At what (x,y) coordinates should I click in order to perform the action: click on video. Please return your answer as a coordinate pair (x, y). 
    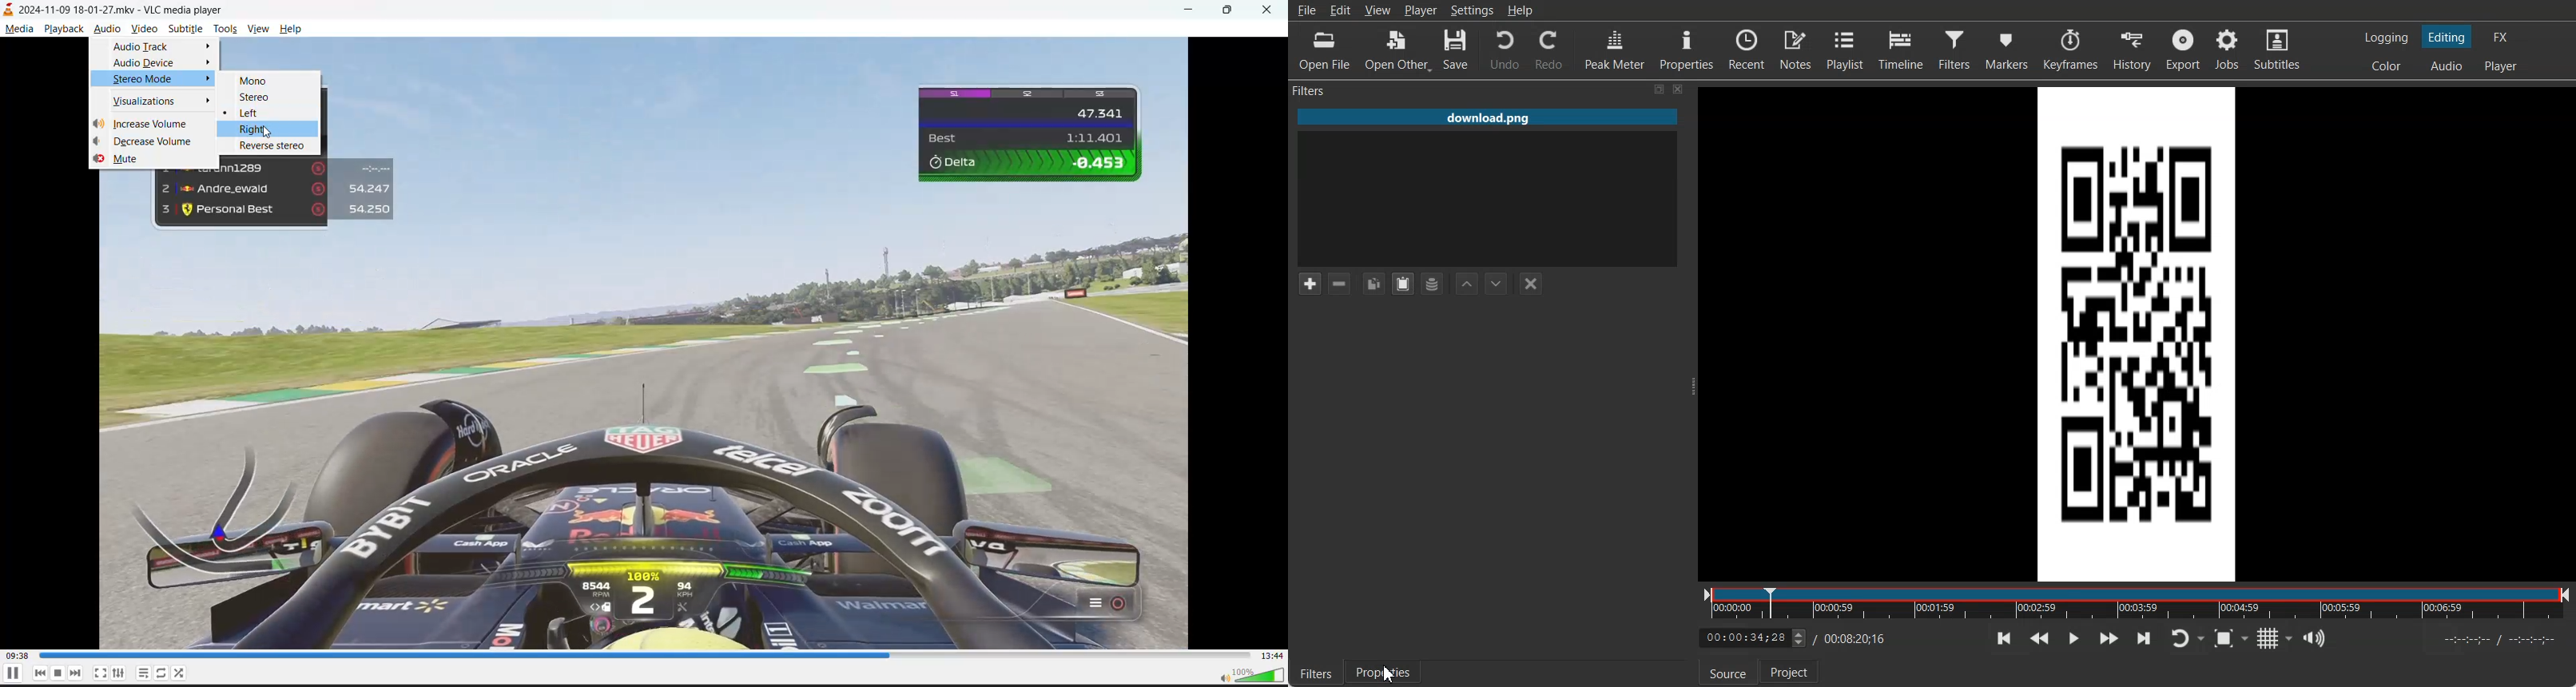
    Looking at the image, I should click on (144, 30).